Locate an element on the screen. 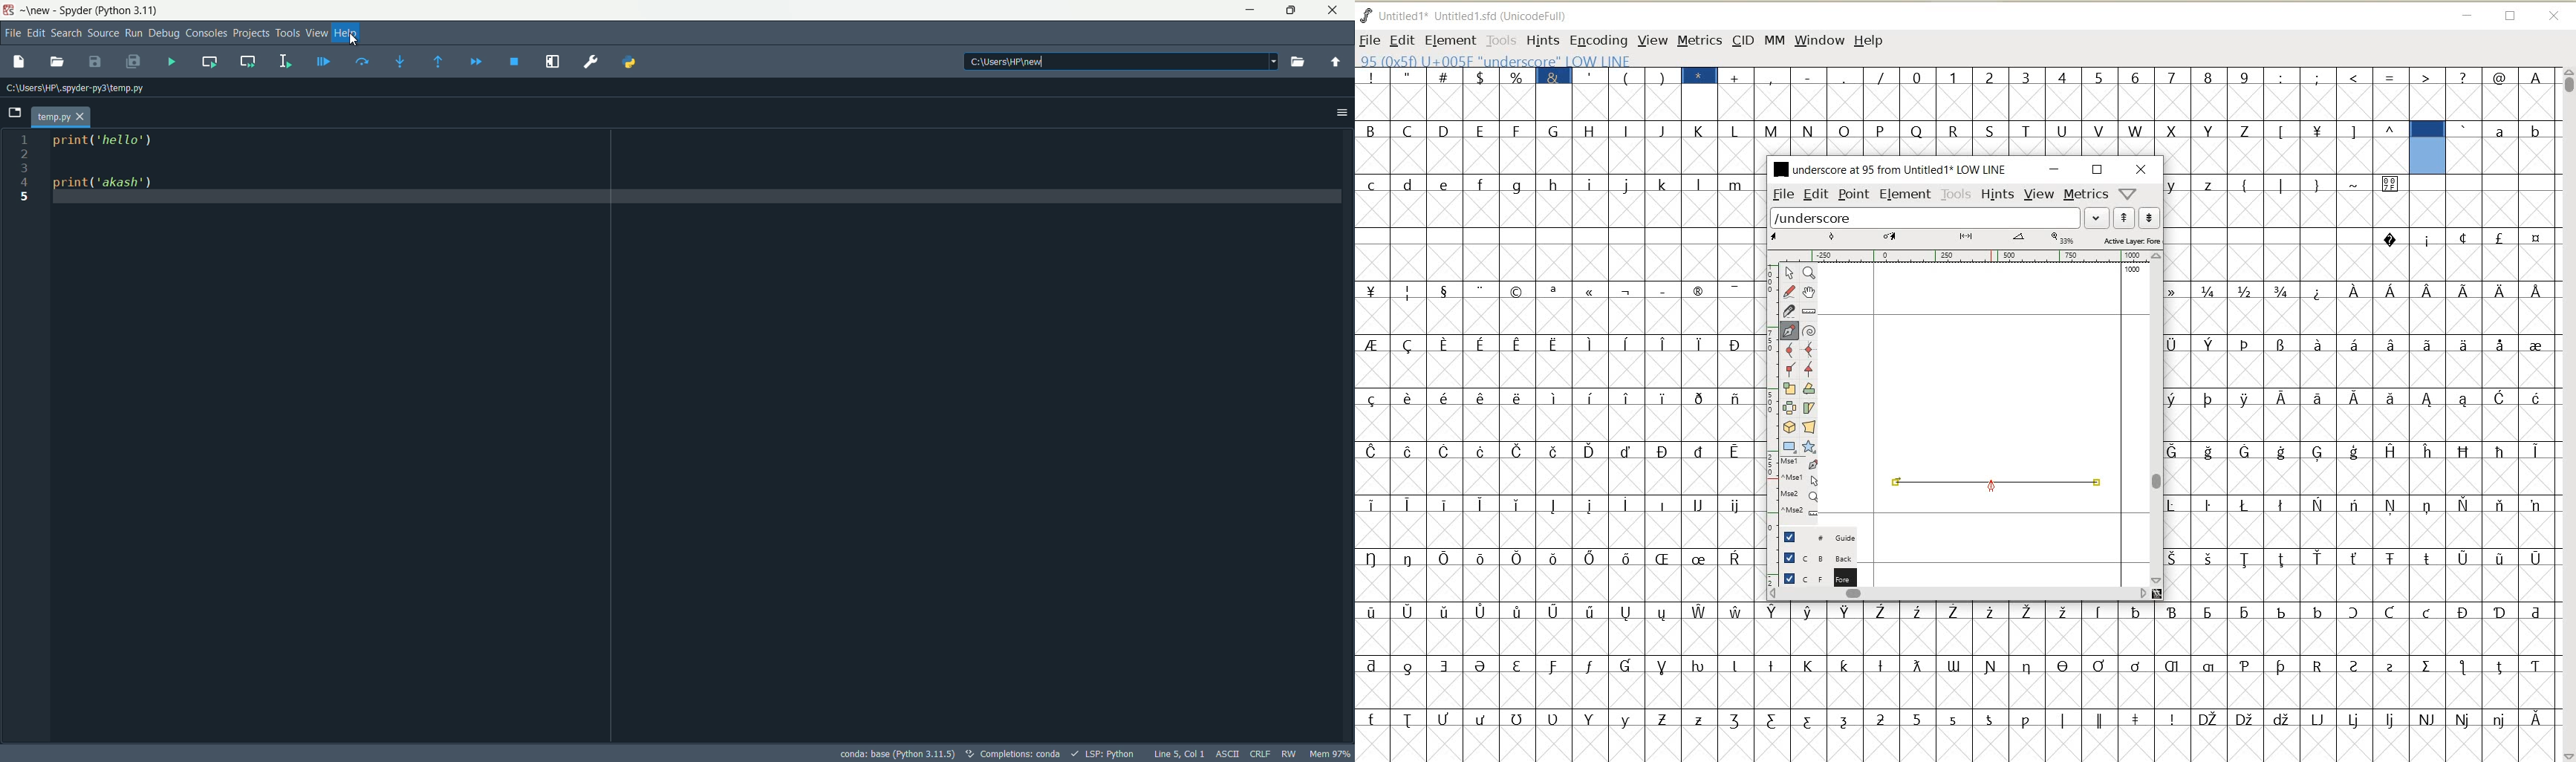 This screenshot has height=784, width=2576. save file is located at coordinates (93, 62).